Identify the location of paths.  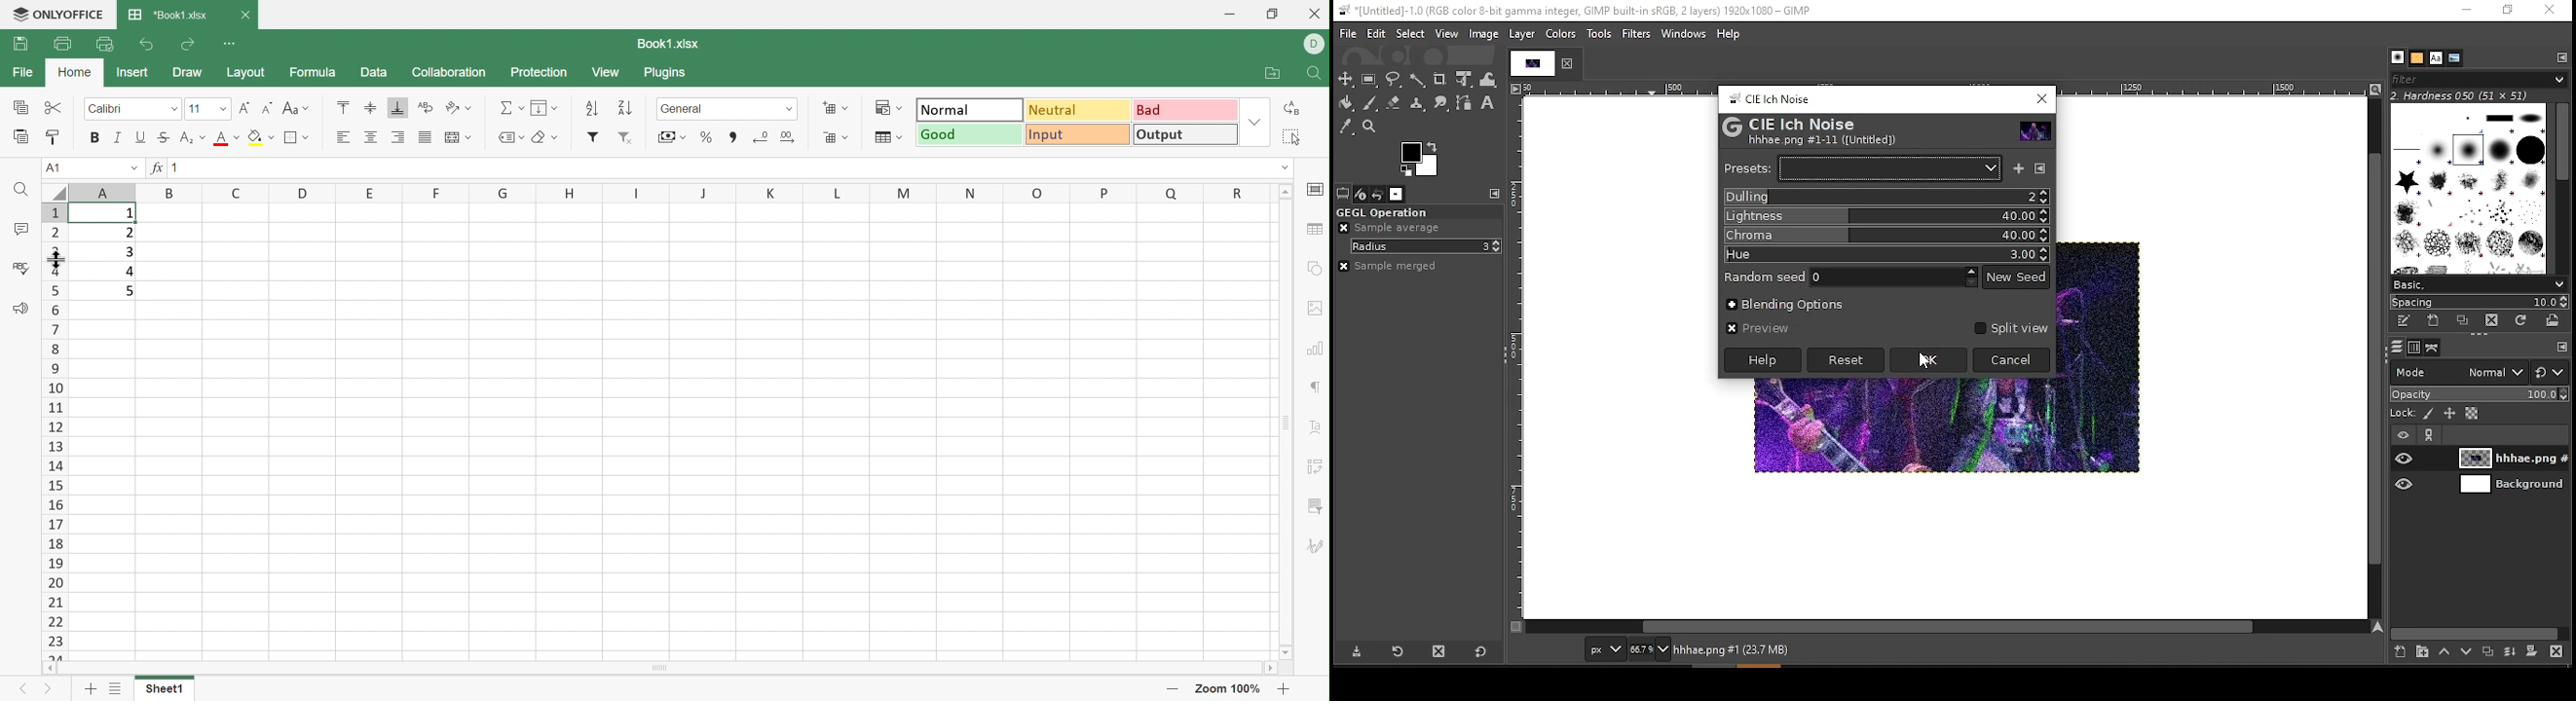
(2434, 347).